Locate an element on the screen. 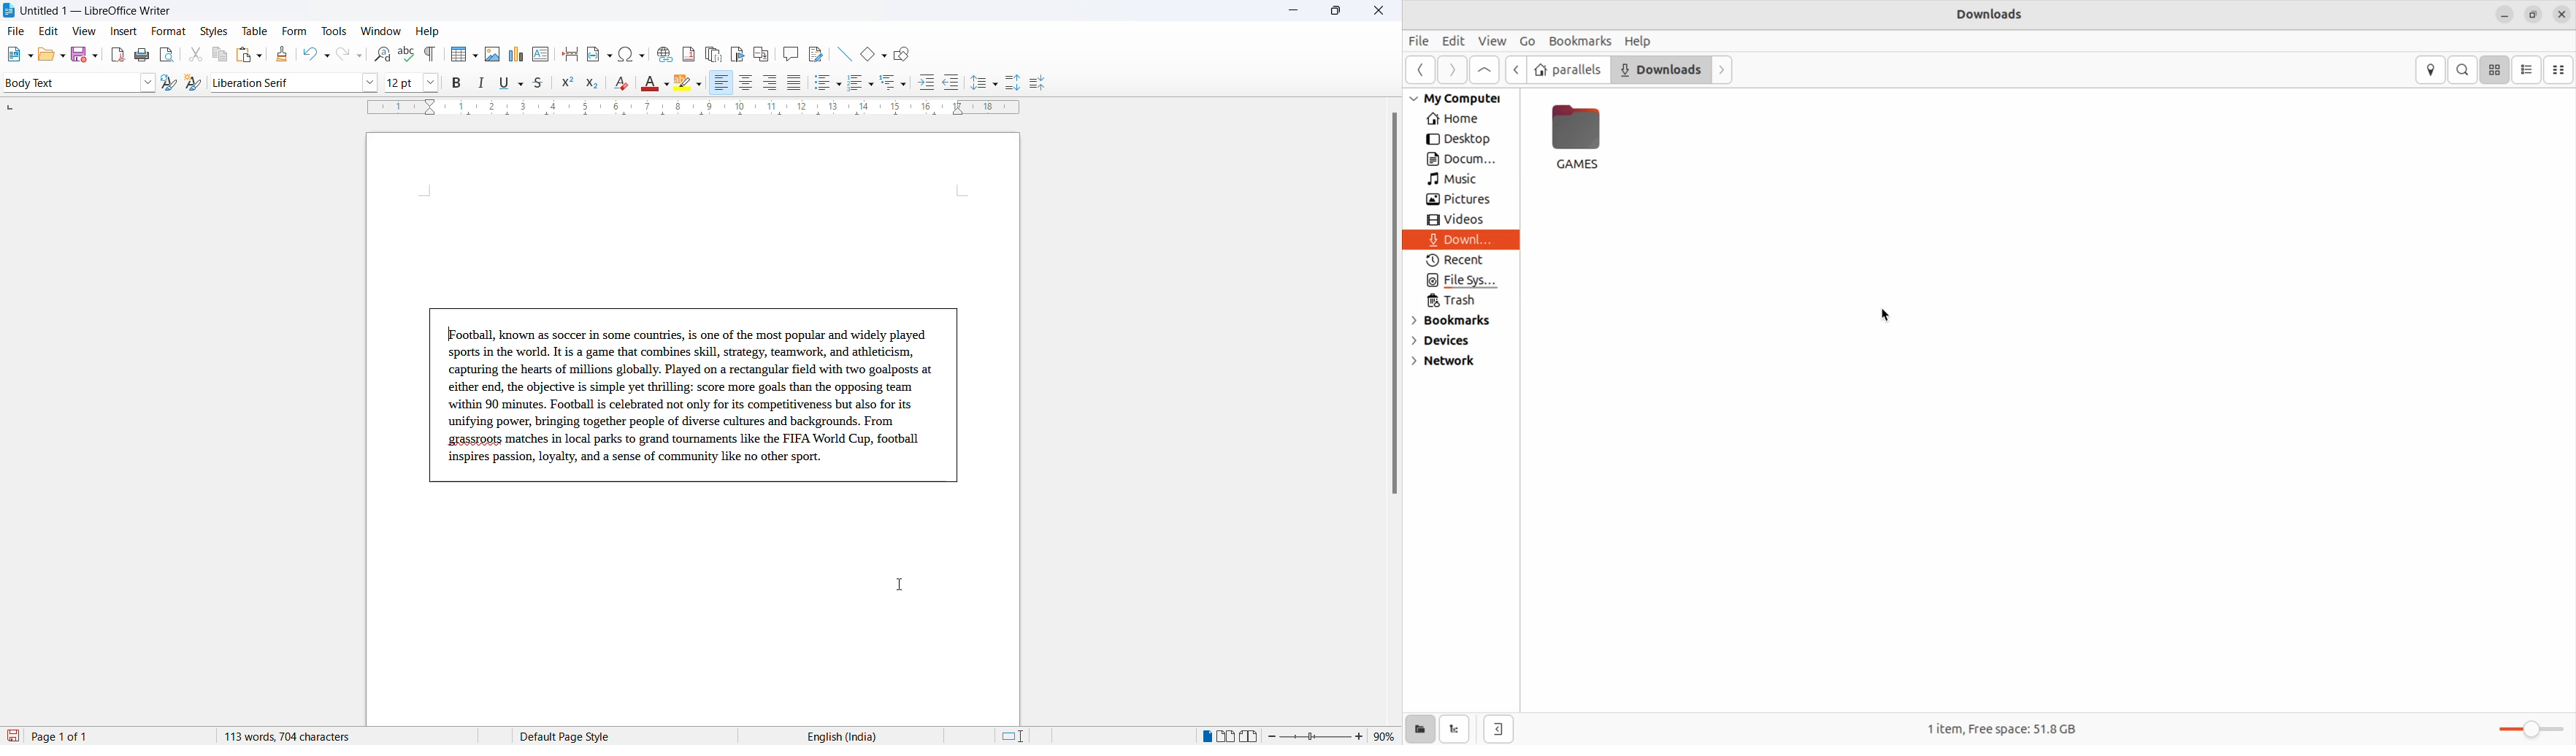  window is located at coordinates (382, 31).